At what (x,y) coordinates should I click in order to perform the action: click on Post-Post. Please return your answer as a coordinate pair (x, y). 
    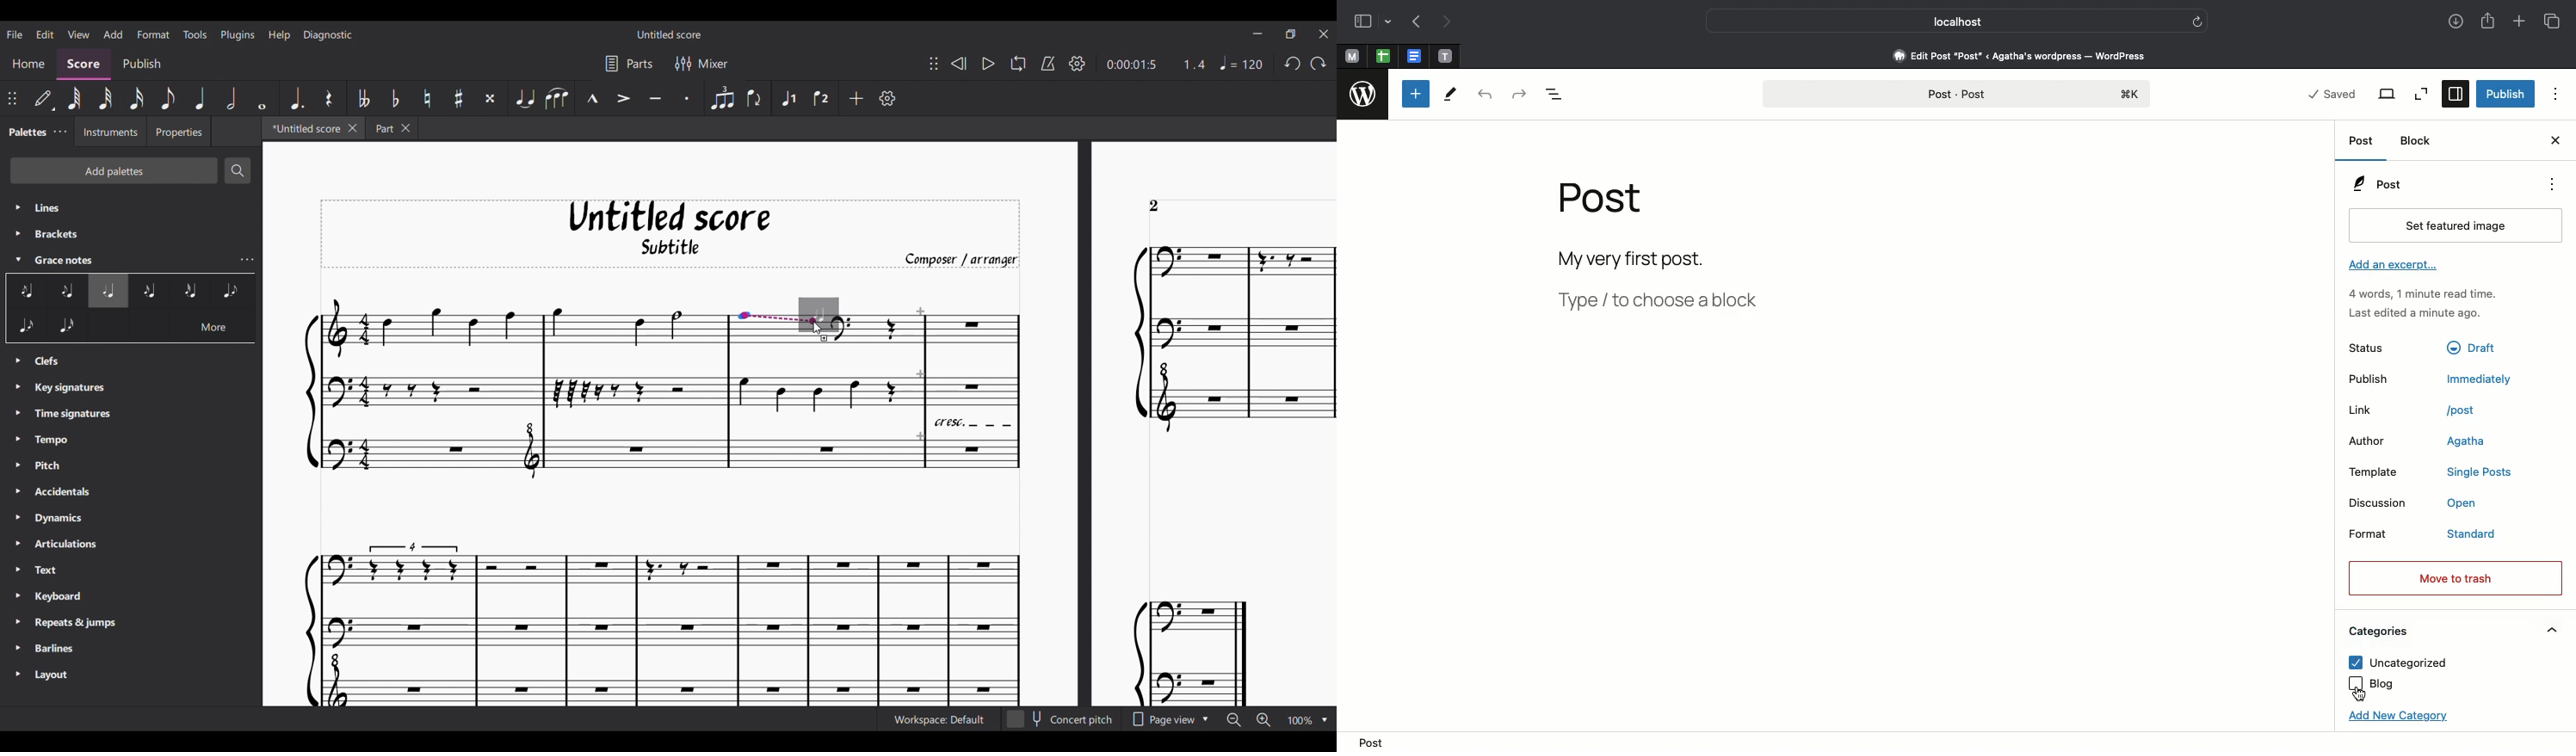
    Looking at the image, I should click on (1955, 95).